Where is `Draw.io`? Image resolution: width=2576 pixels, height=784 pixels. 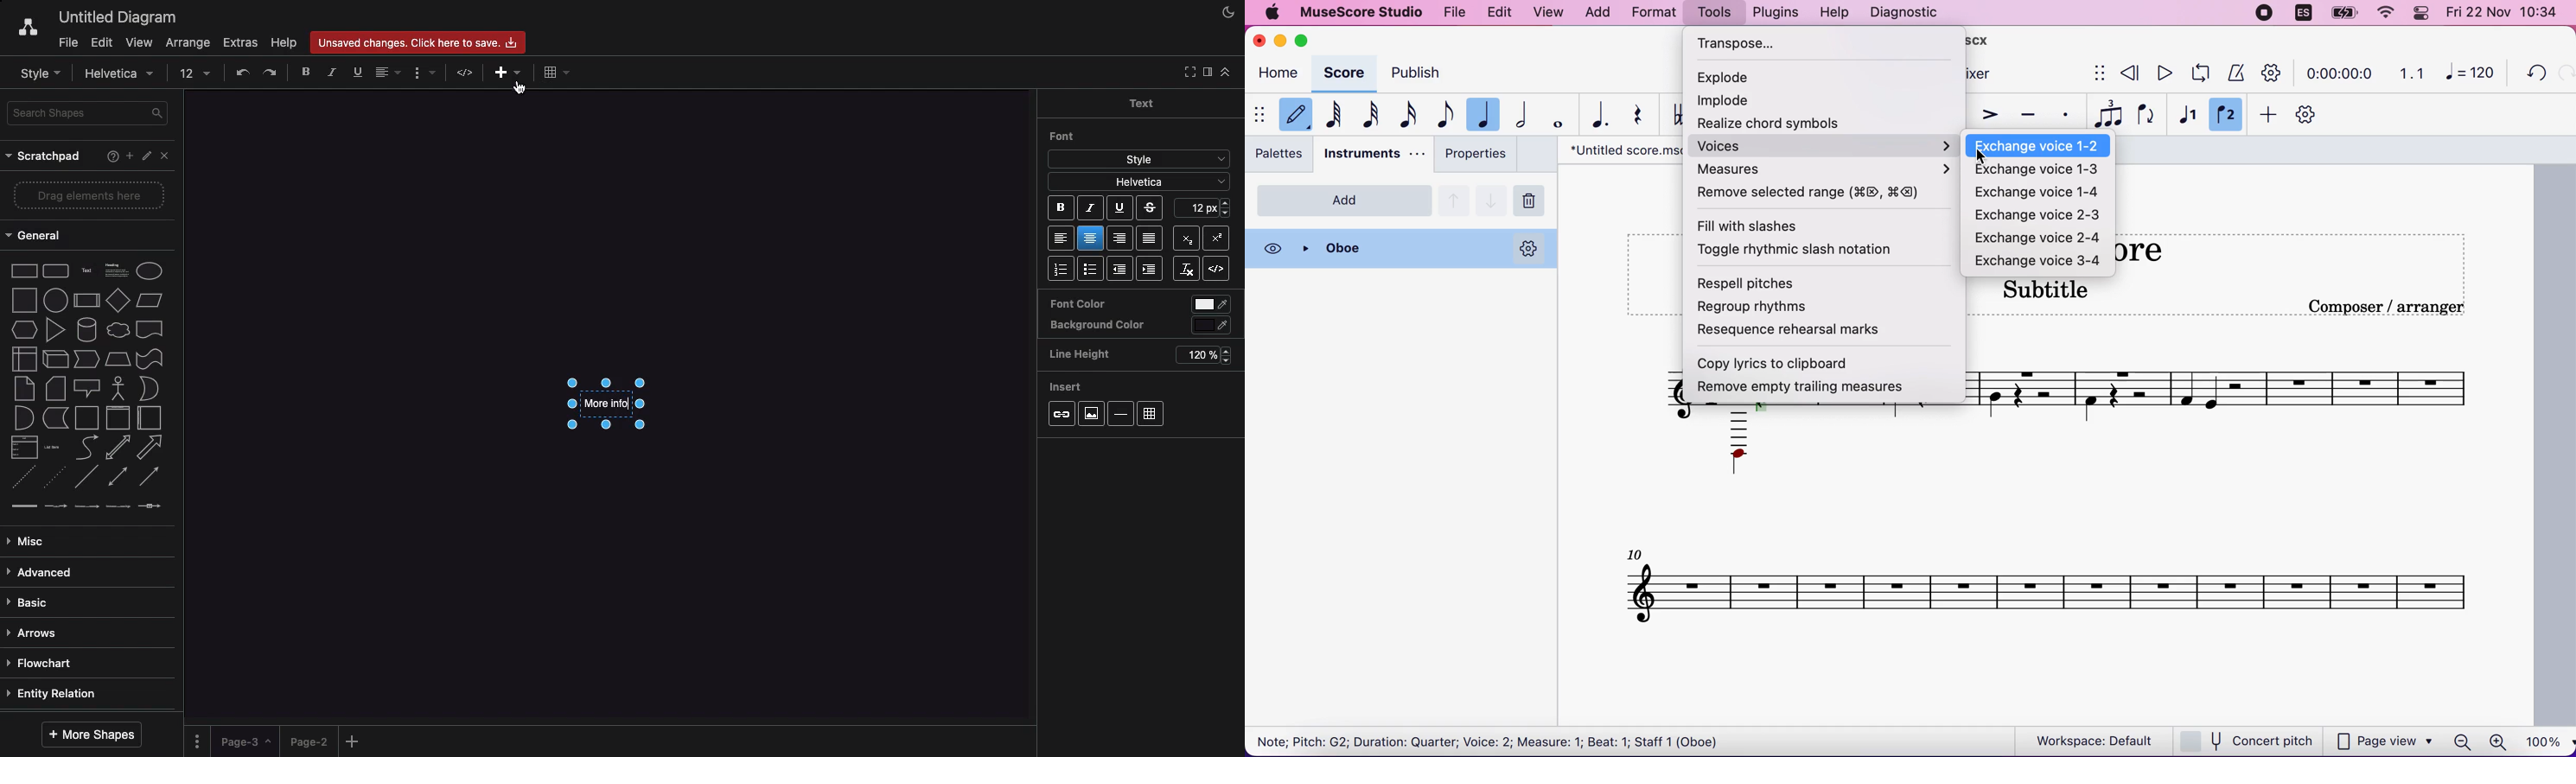 Draw.io is located at coordinates (19, 29).